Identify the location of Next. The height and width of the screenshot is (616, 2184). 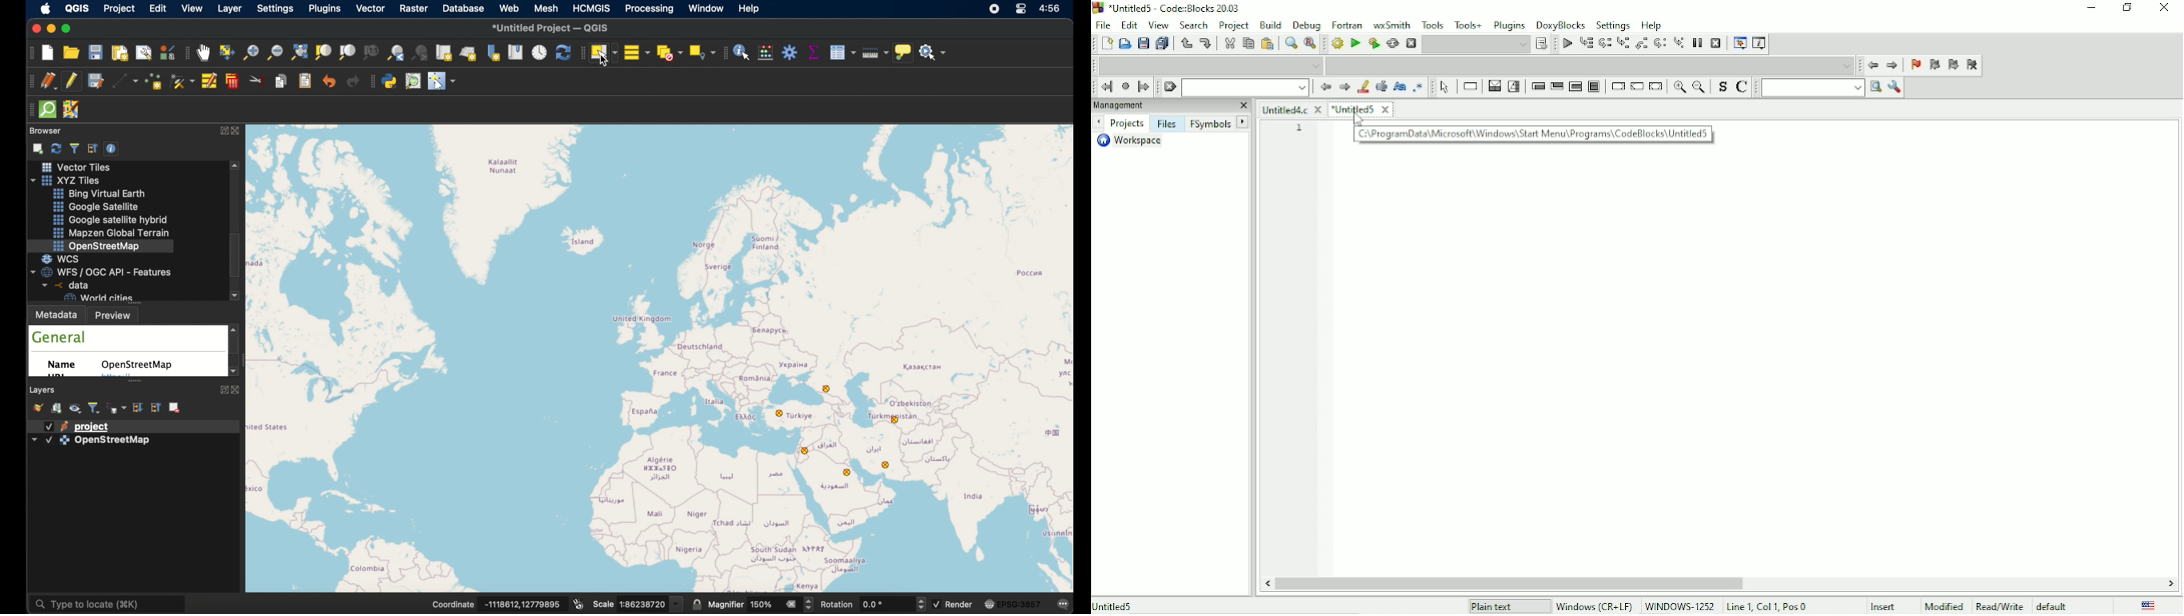
(1244, 122).